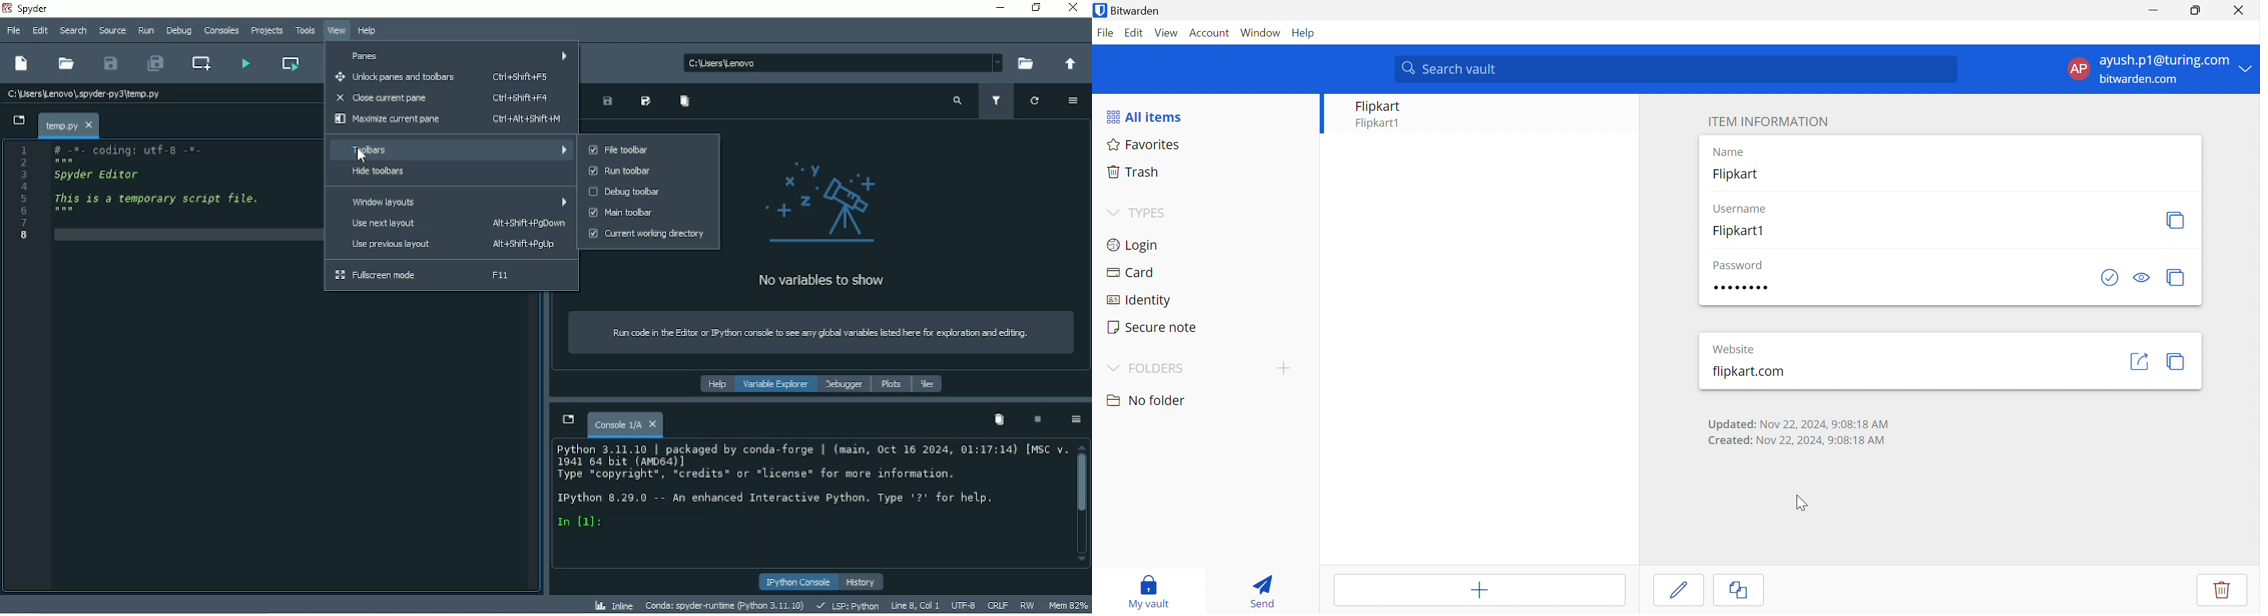  What do you see at coordinates (123, 150) in the screenshot?
I see `Coding` at bounding box center [123, 150].